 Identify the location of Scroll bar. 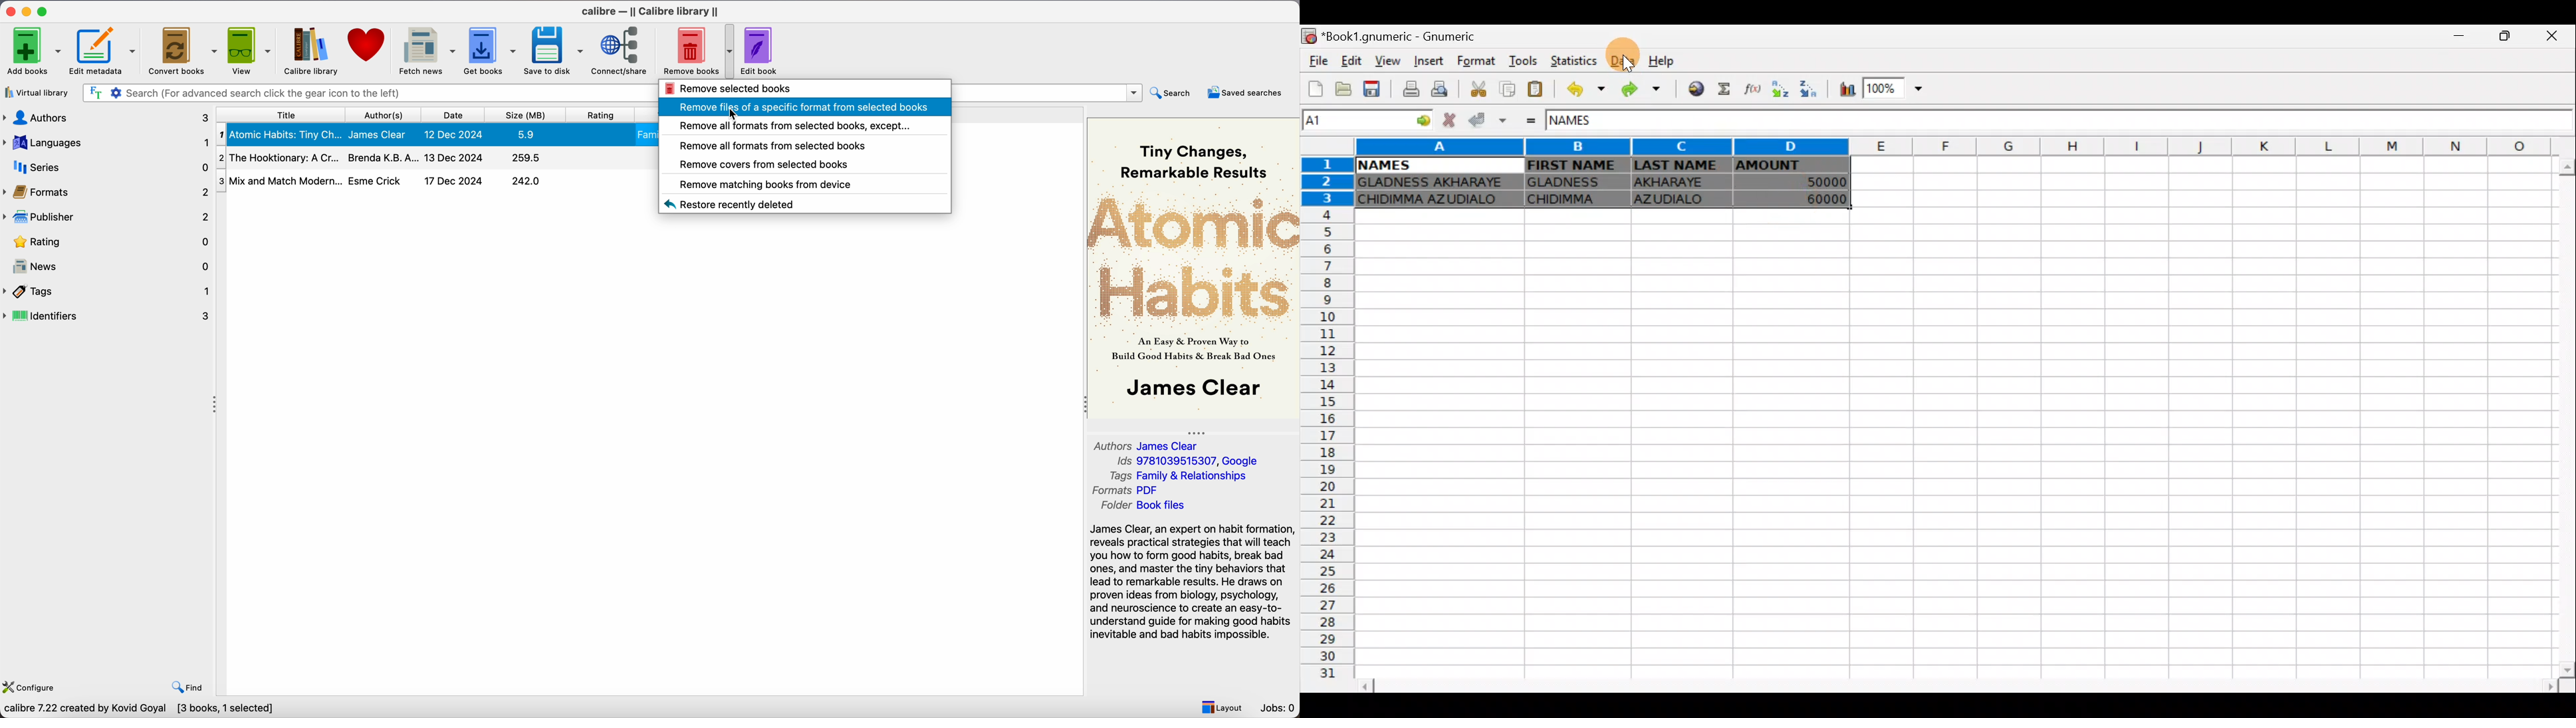
(2559, 417).